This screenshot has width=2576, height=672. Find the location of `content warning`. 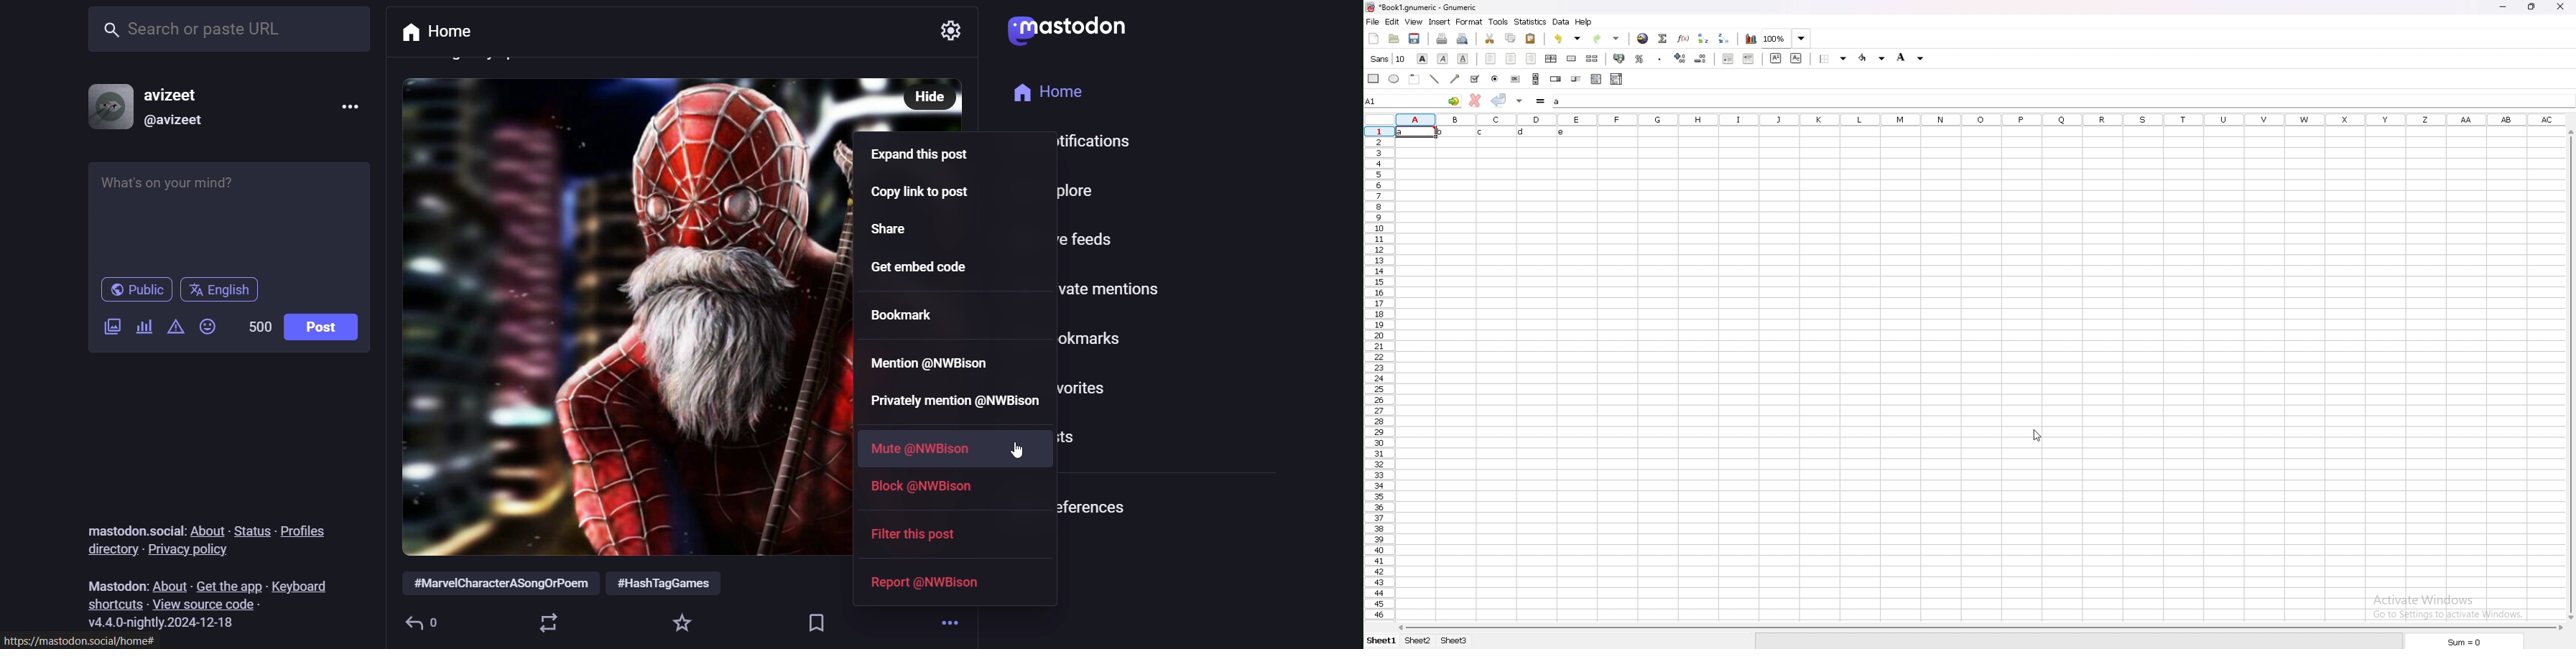

content warning is located at coordinates (175, 328).